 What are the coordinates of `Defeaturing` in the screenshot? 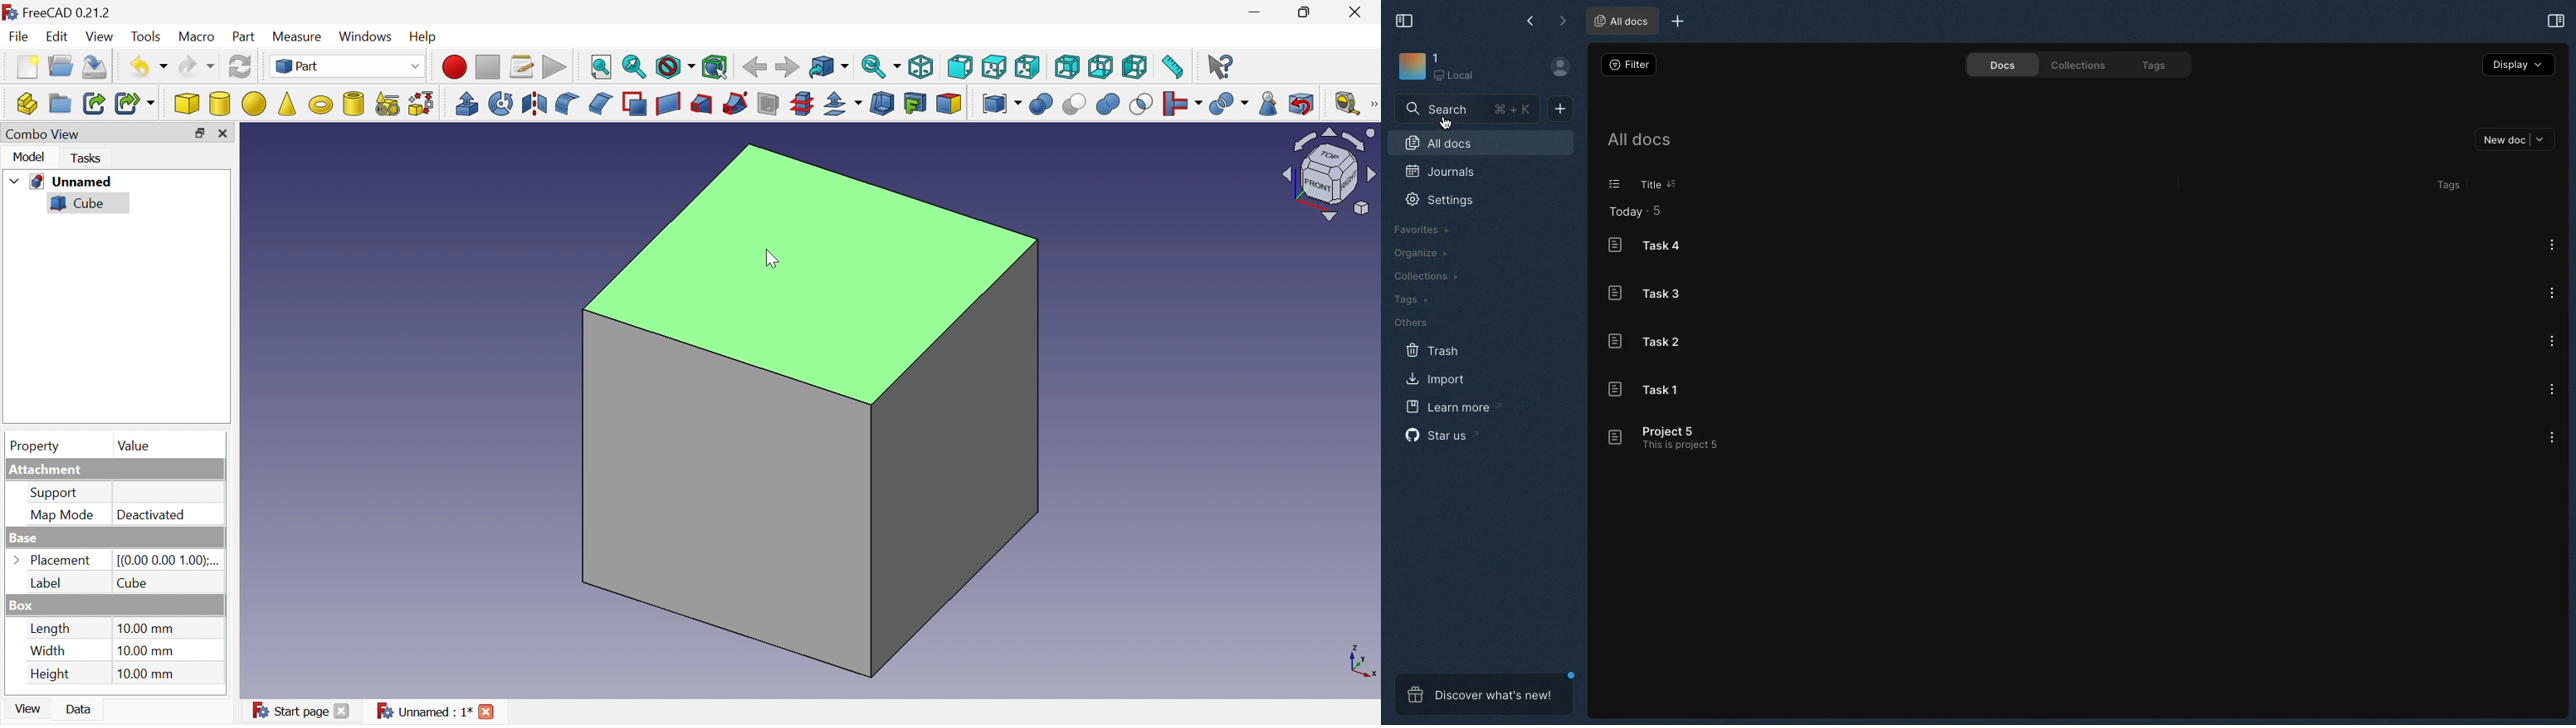 It's located at (1303, 102).